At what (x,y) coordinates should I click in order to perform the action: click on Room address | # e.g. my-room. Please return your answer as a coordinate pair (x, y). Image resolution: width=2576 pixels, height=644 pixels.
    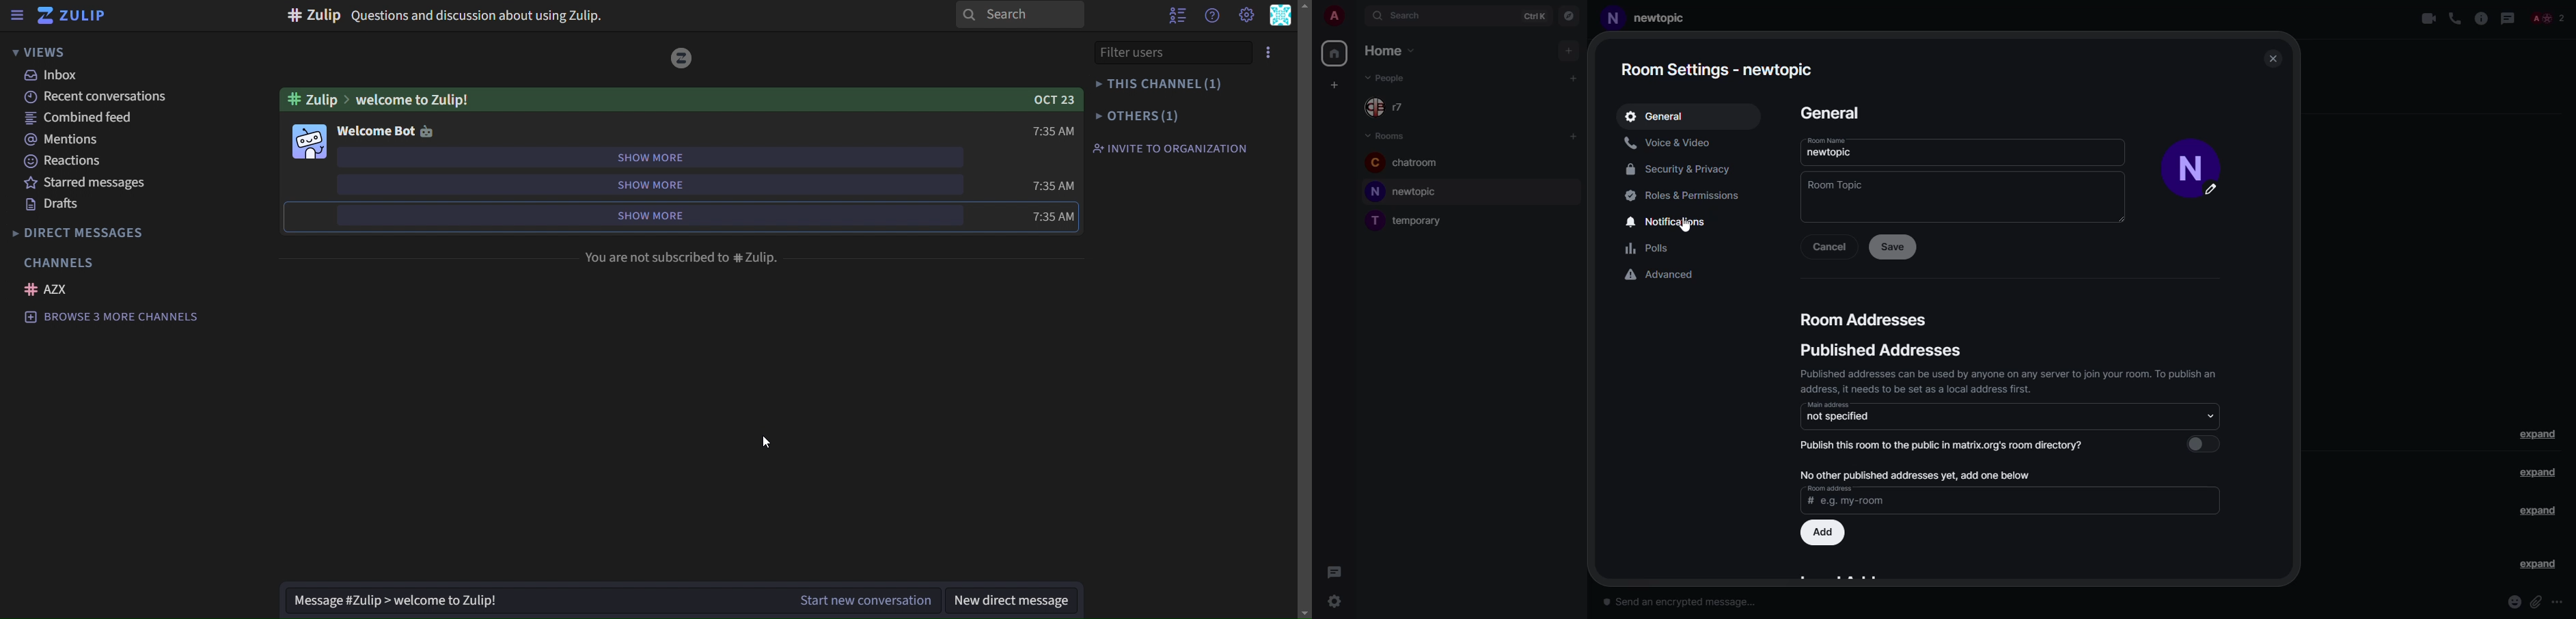
    Looking at the image, I should click on (1845, 497).